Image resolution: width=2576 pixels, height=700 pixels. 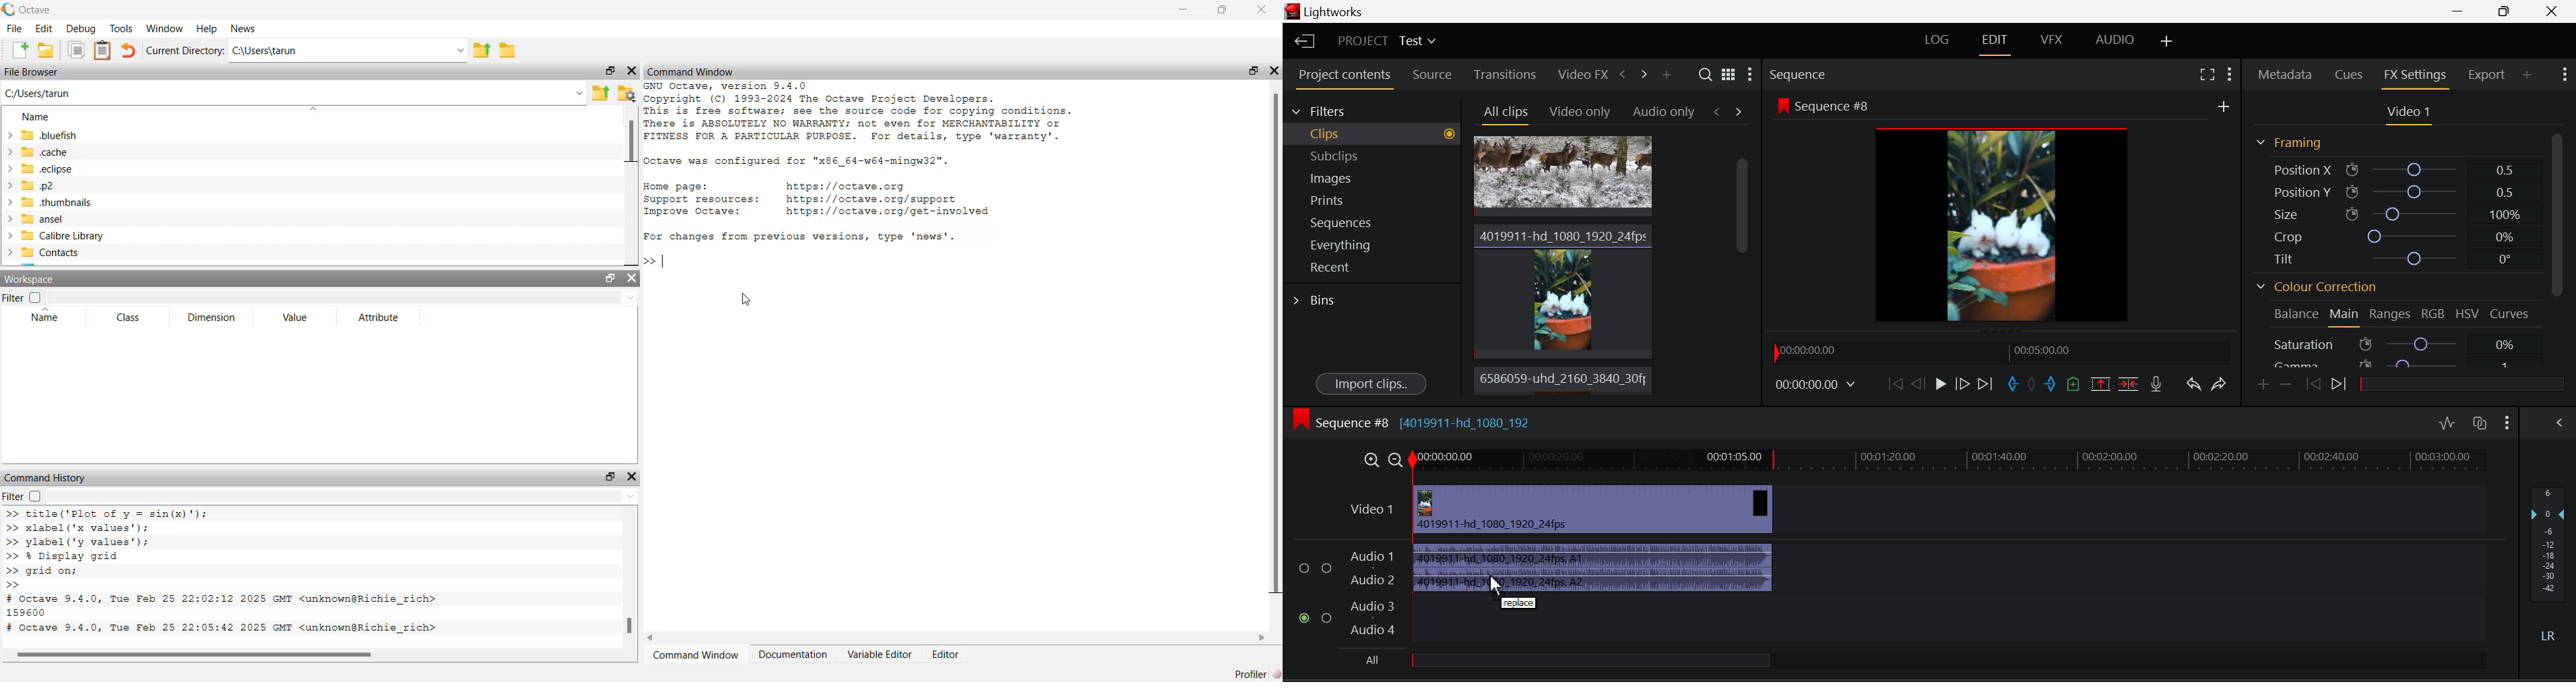 What do you see at coordinates (1301, 40) in the screenshot?
I see `Back to Homepage` at bounding box center [1301, 40].